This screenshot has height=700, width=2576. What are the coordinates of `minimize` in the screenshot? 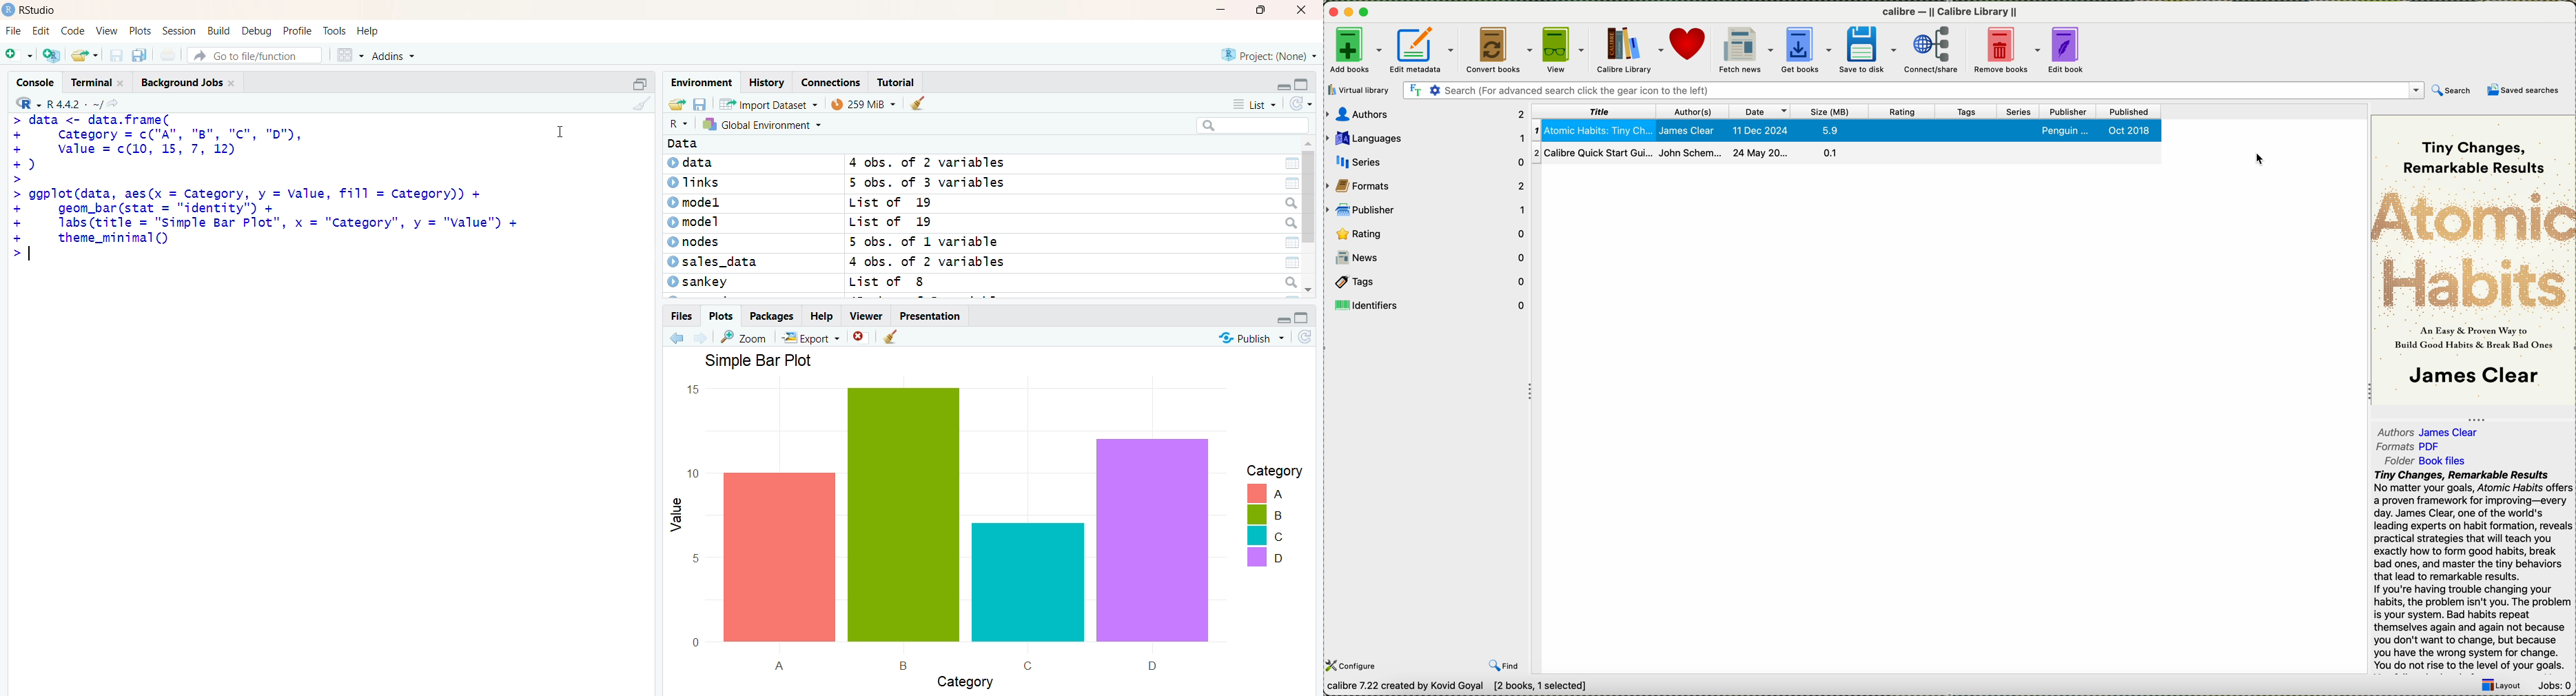 It's located at (1282, 316).